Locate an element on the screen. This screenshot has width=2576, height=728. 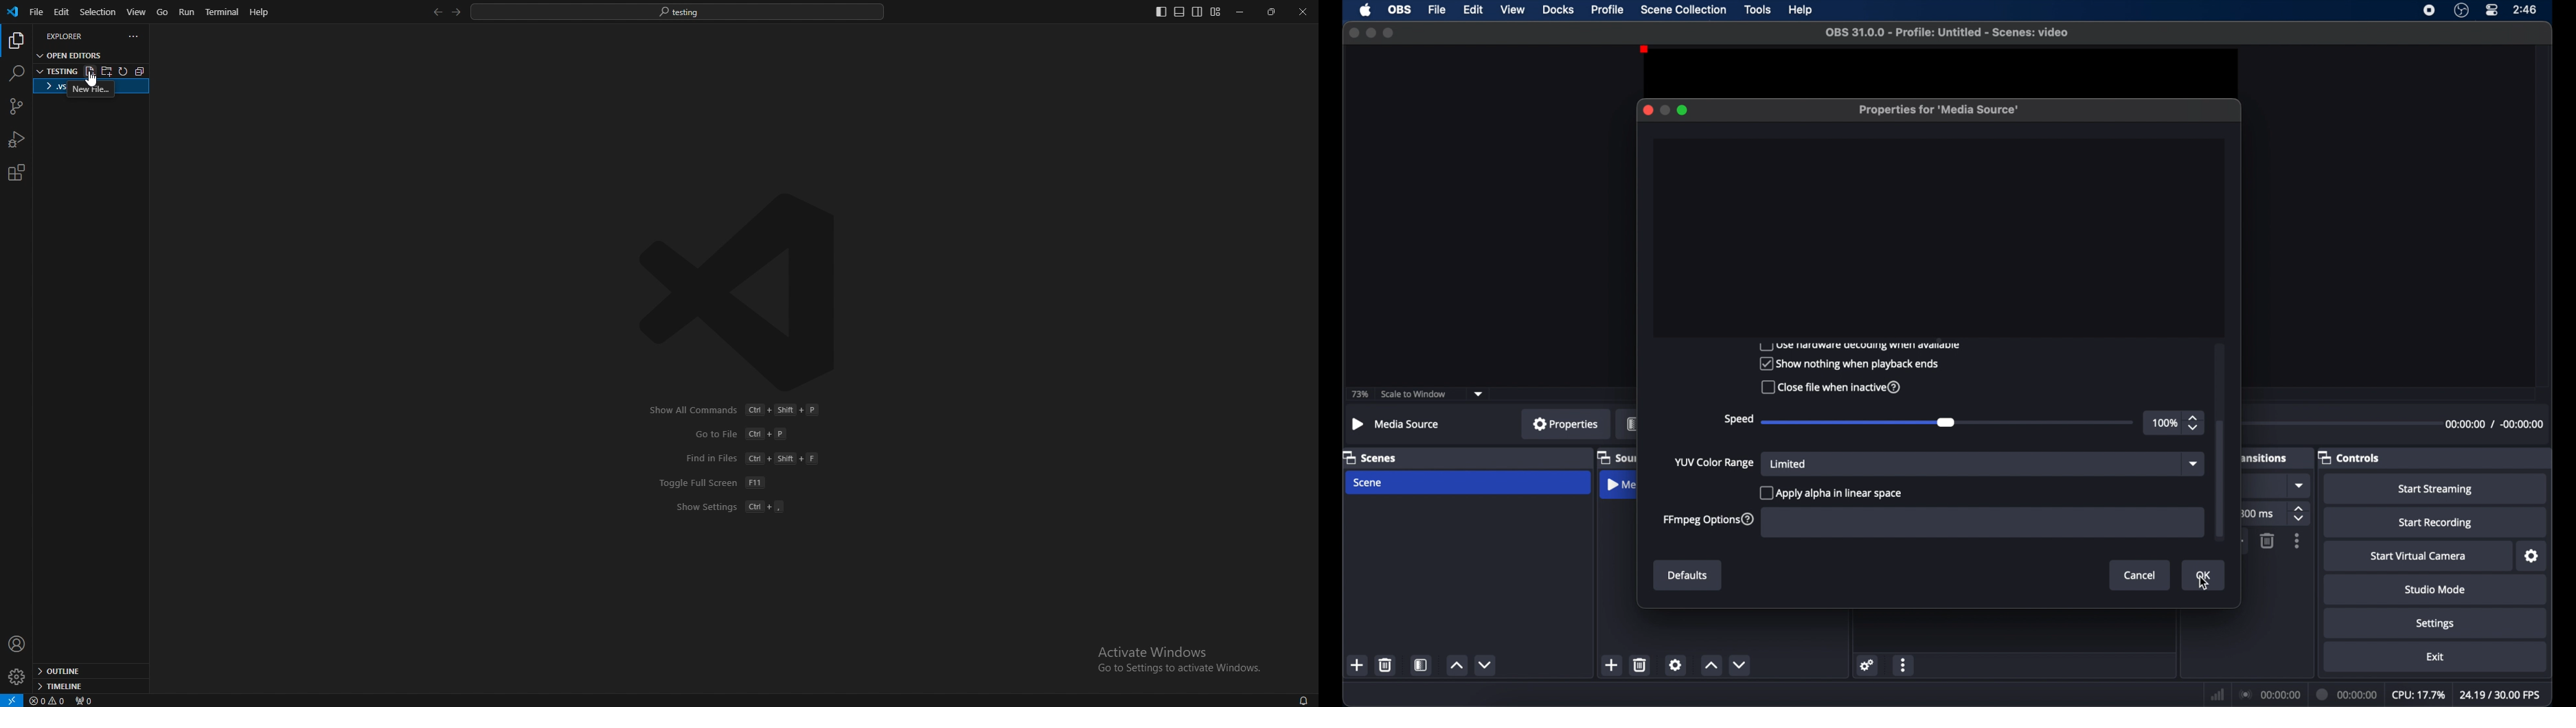
terminal is located at coordinates (225, 12).